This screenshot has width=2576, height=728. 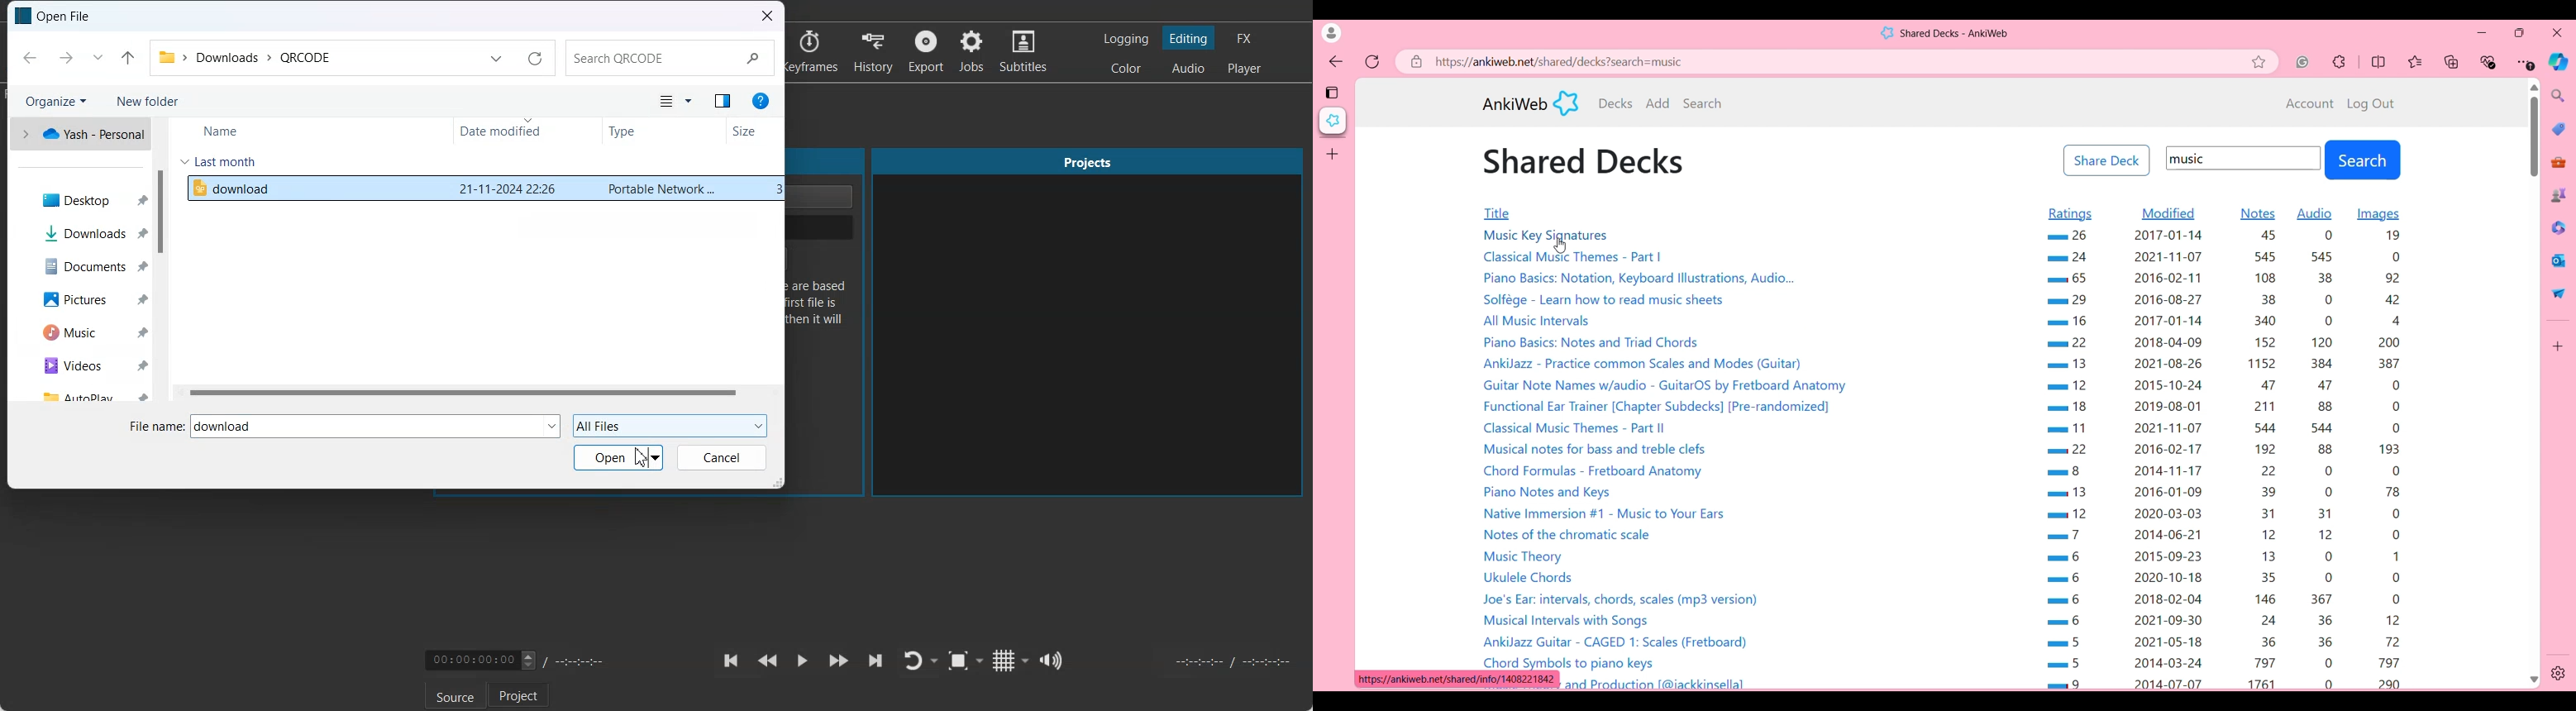 What do you see at coordinates (1572, 61) in the screenshot?
I see `https://ankiweb.net/shared/decks?search=music` at bounding box center [1572, 61].